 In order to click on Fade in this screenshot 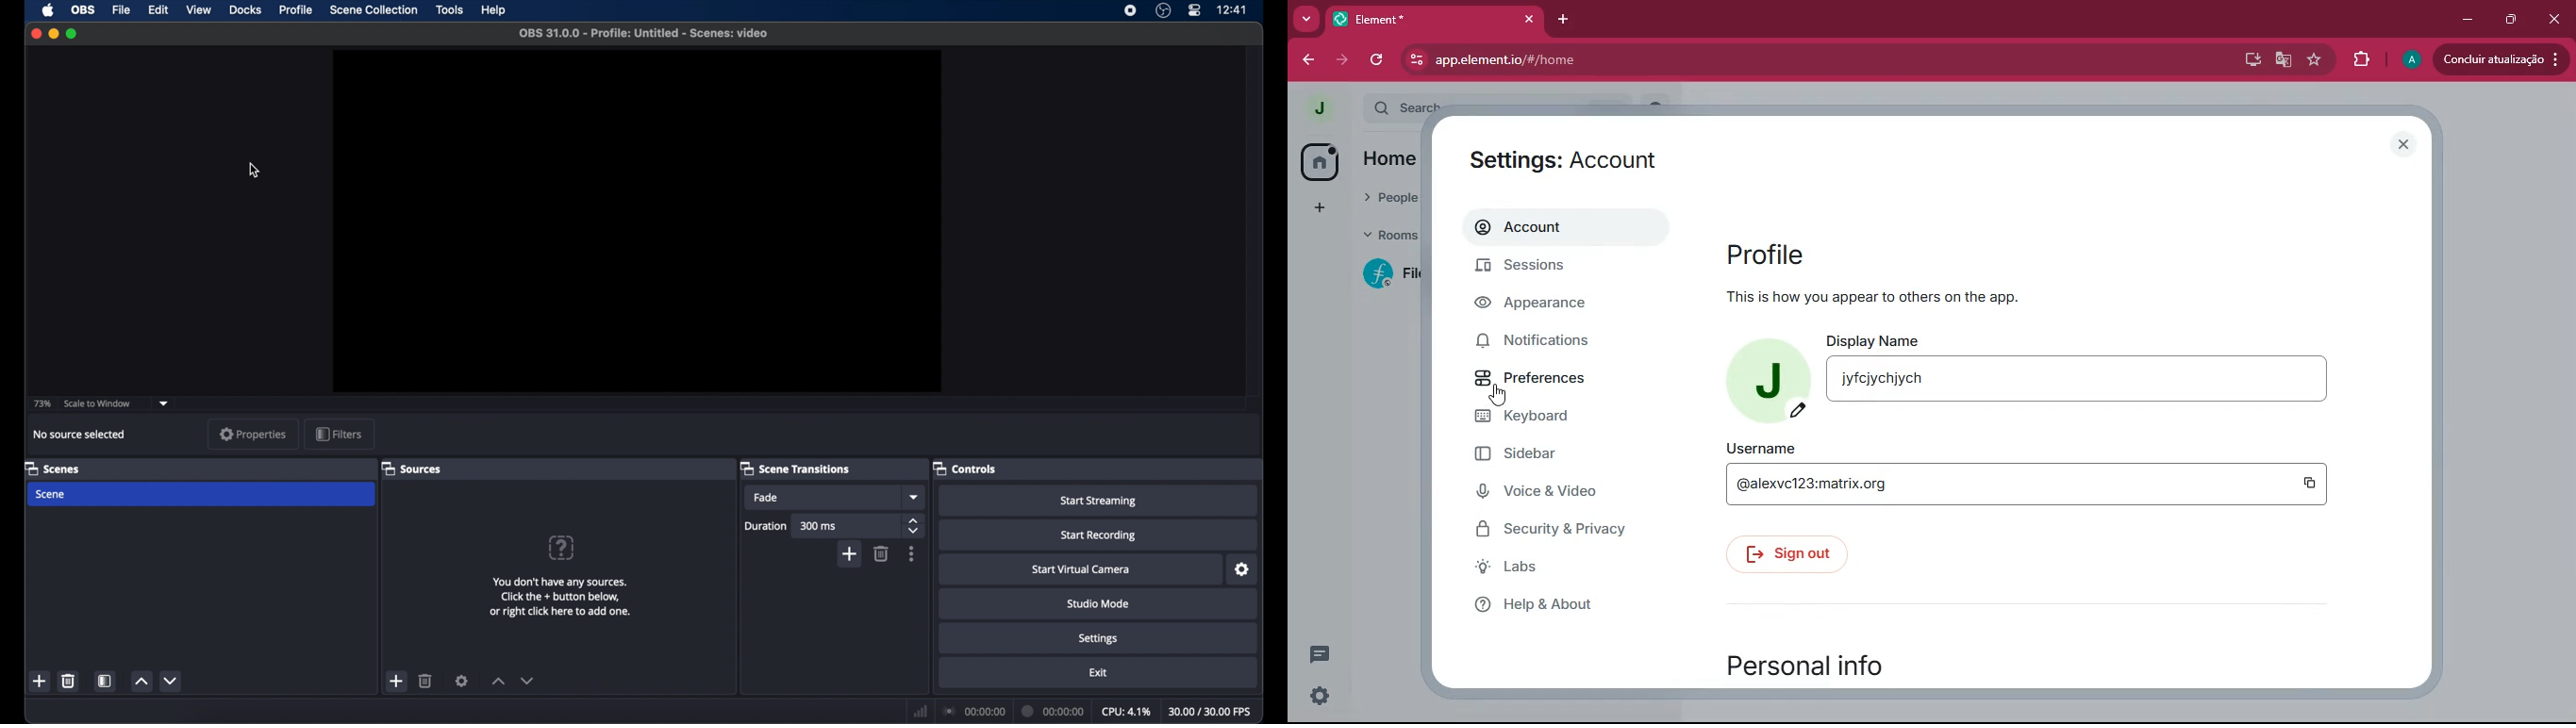, I will do `click(836, 497)`.